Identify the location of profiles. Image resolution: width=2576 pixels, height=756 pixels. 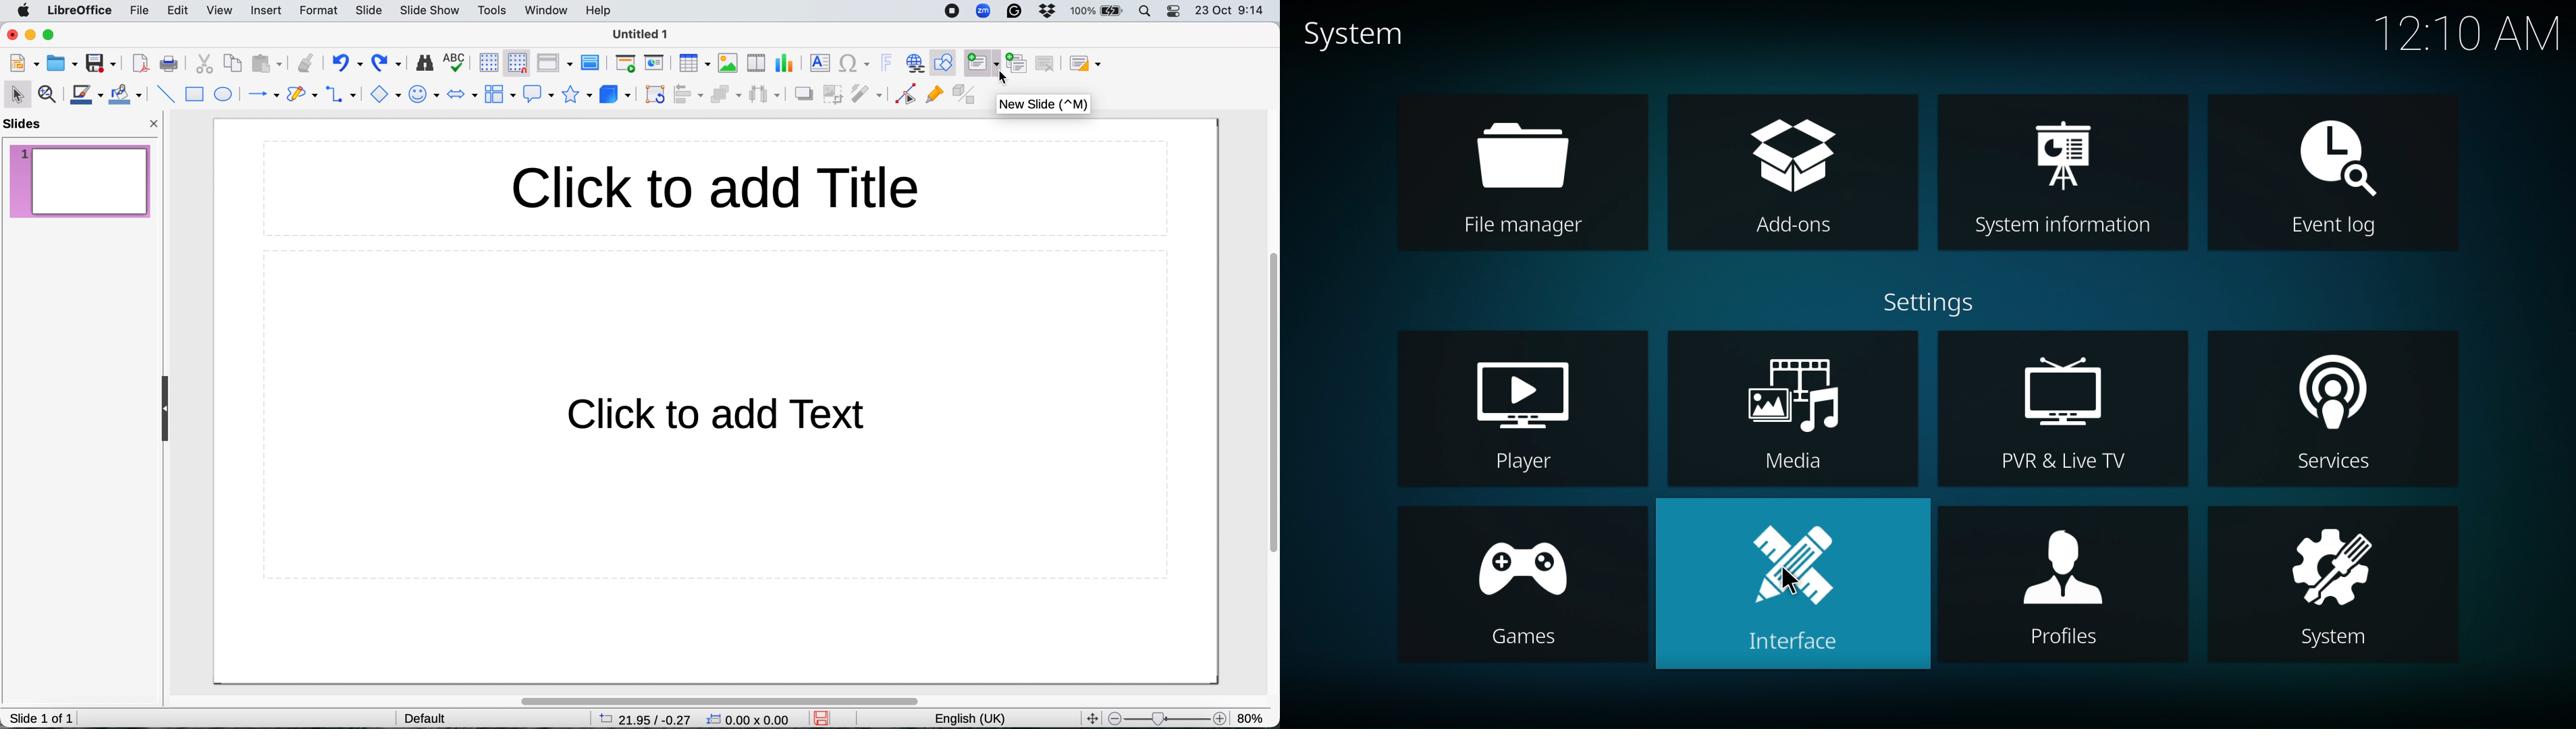
(2061, 587).